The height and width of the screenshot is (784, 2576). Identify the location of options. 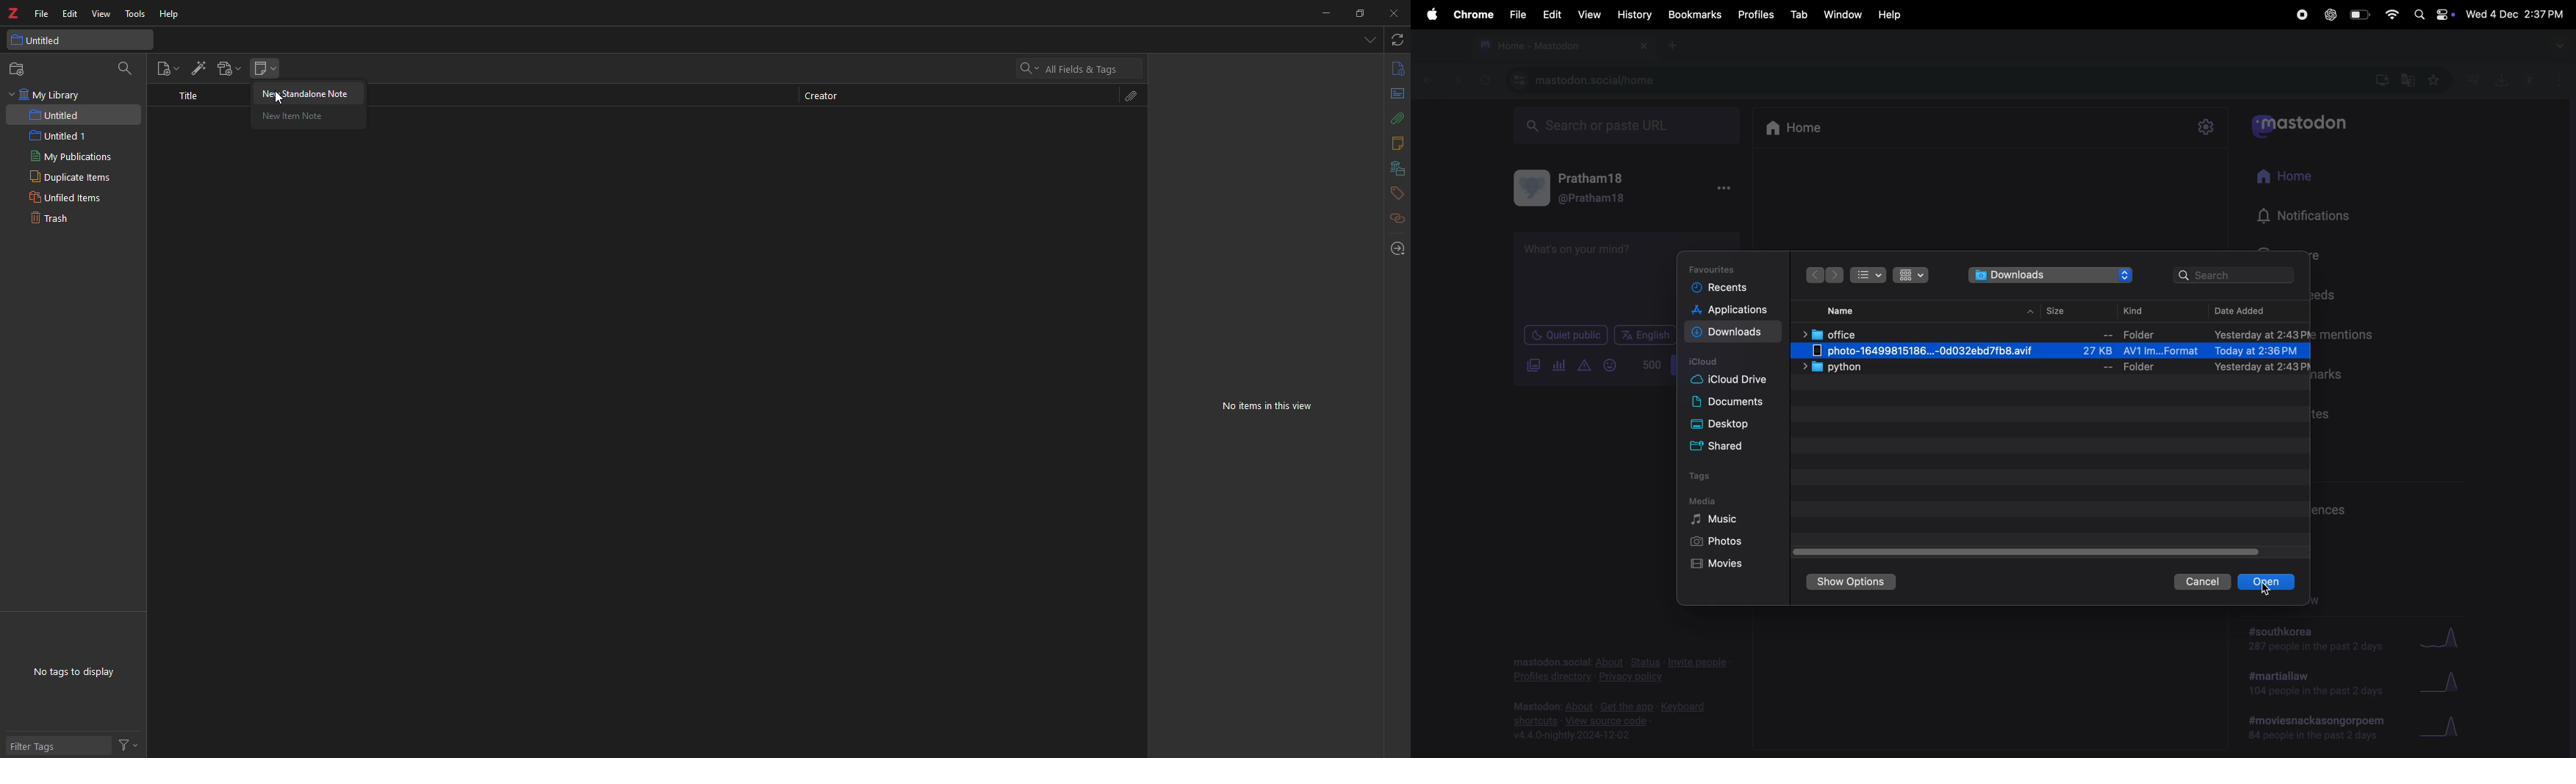
(1722, 188).